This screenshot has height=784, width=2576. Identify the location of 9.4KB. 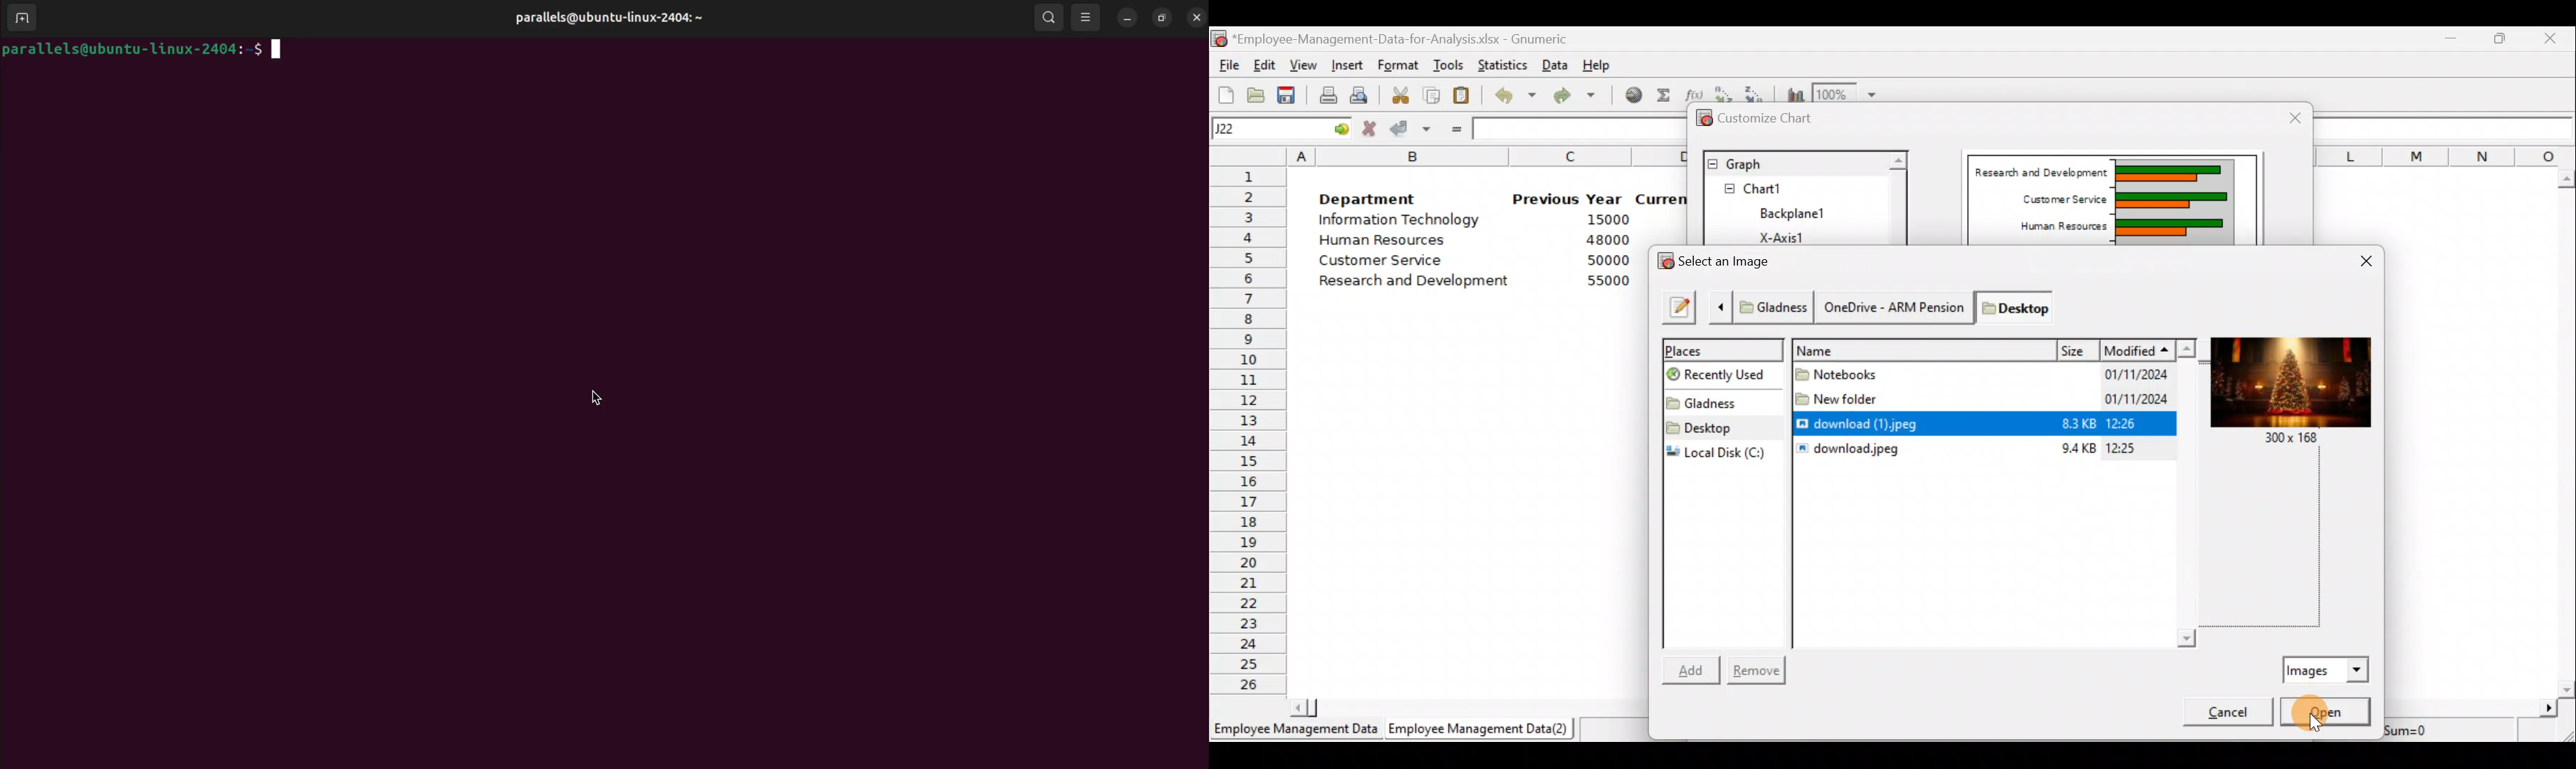
(2075, 450).